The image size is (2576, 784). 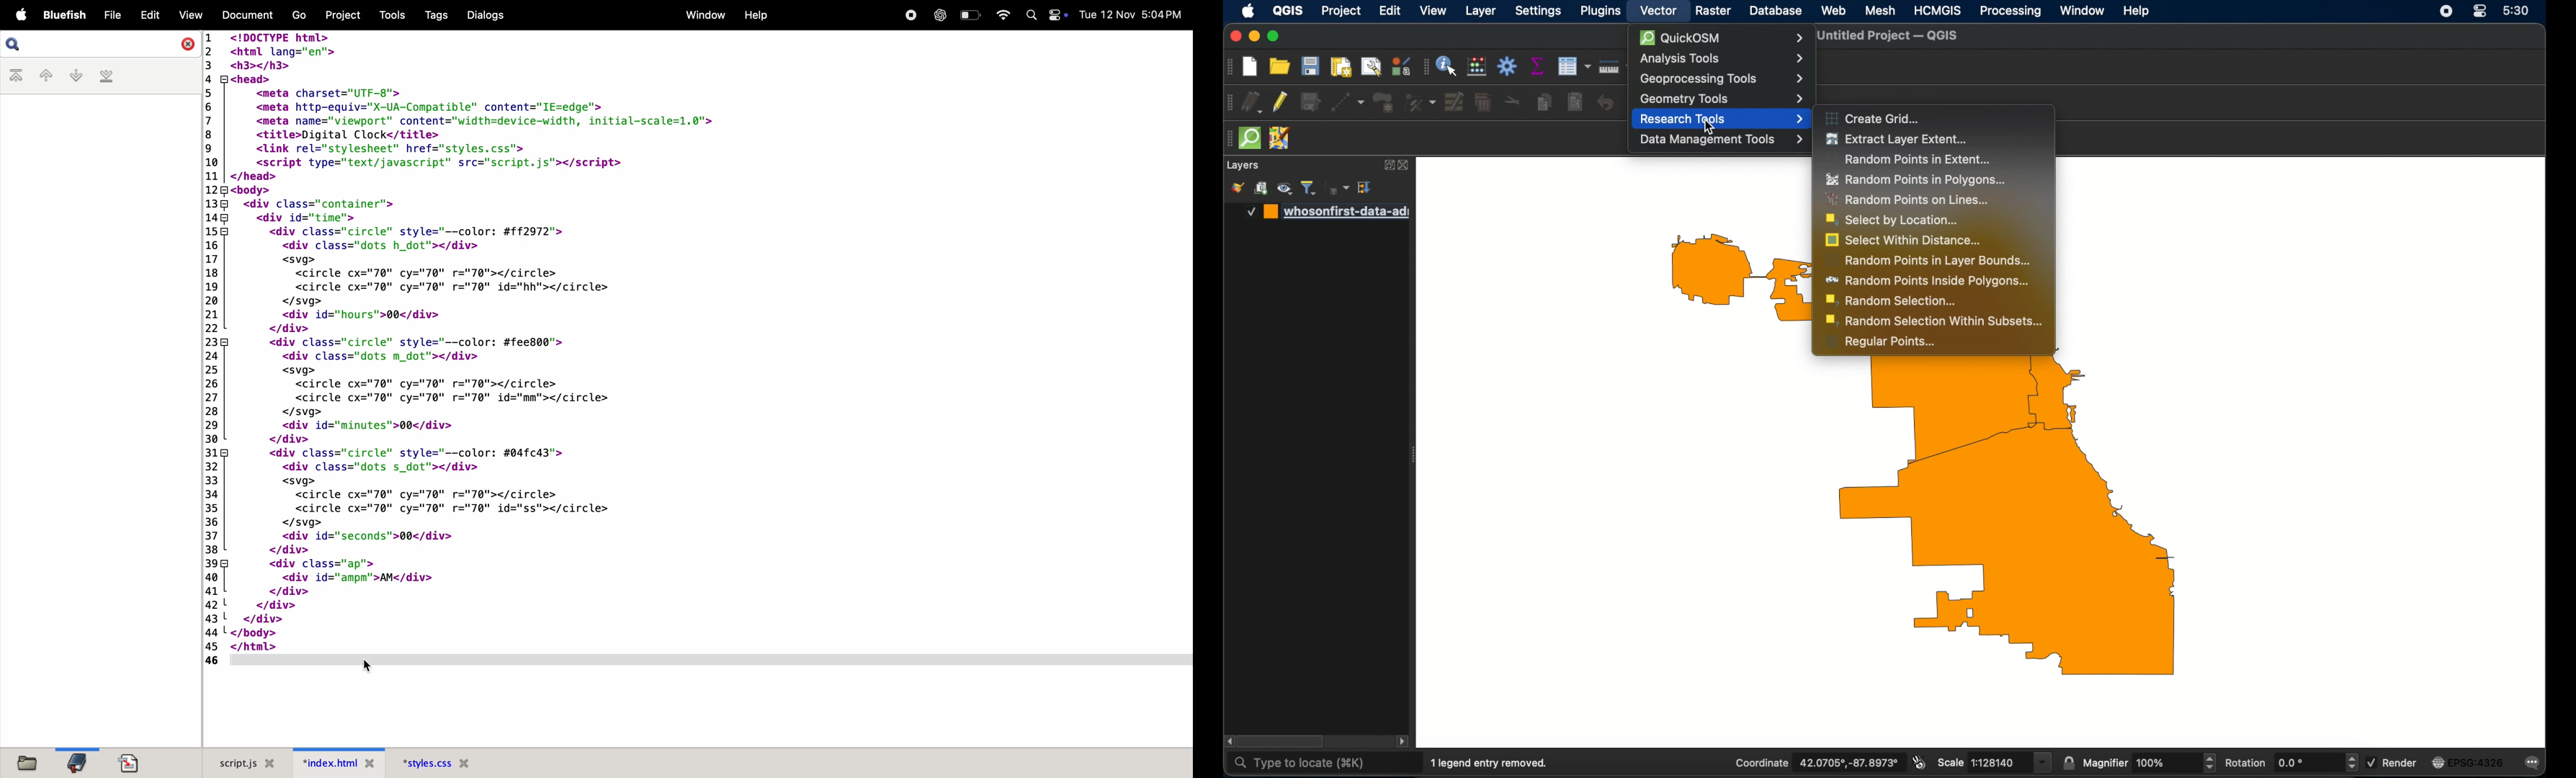 What do you see at coordinates (366, 666) in the screenshot?
I see `cursor` at bounding box center [366, 666].